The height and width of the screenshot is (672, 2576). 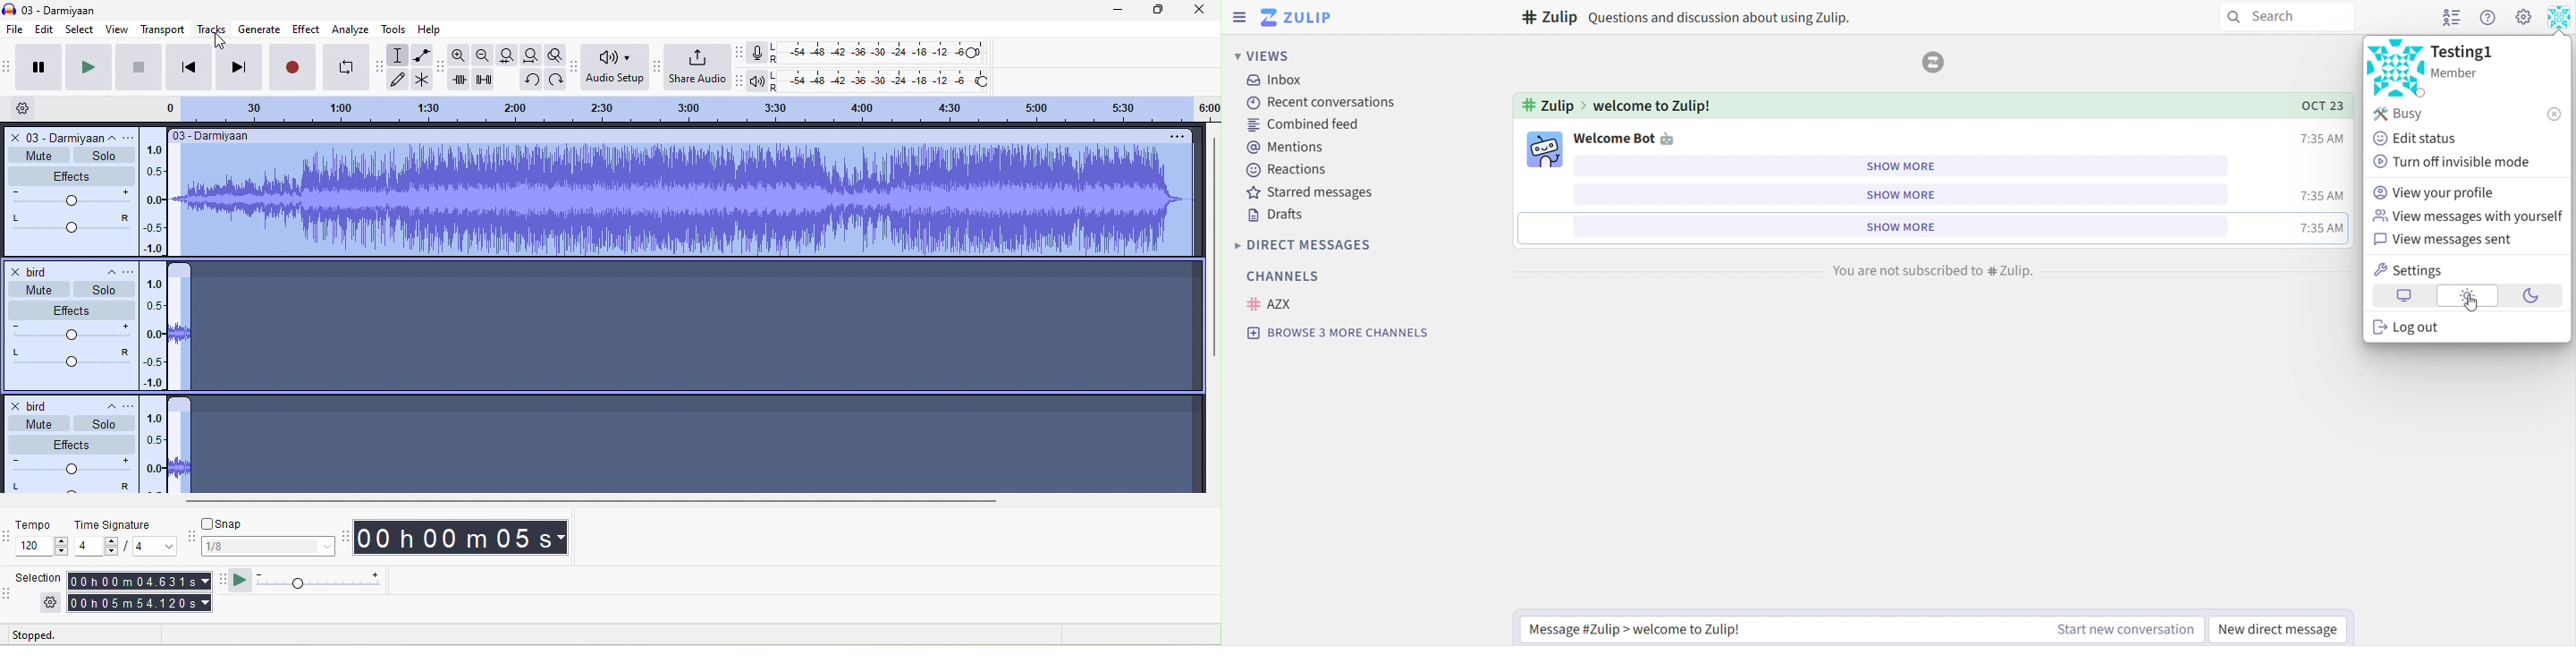 I want to click on busy, so click(x=2470, y=115).